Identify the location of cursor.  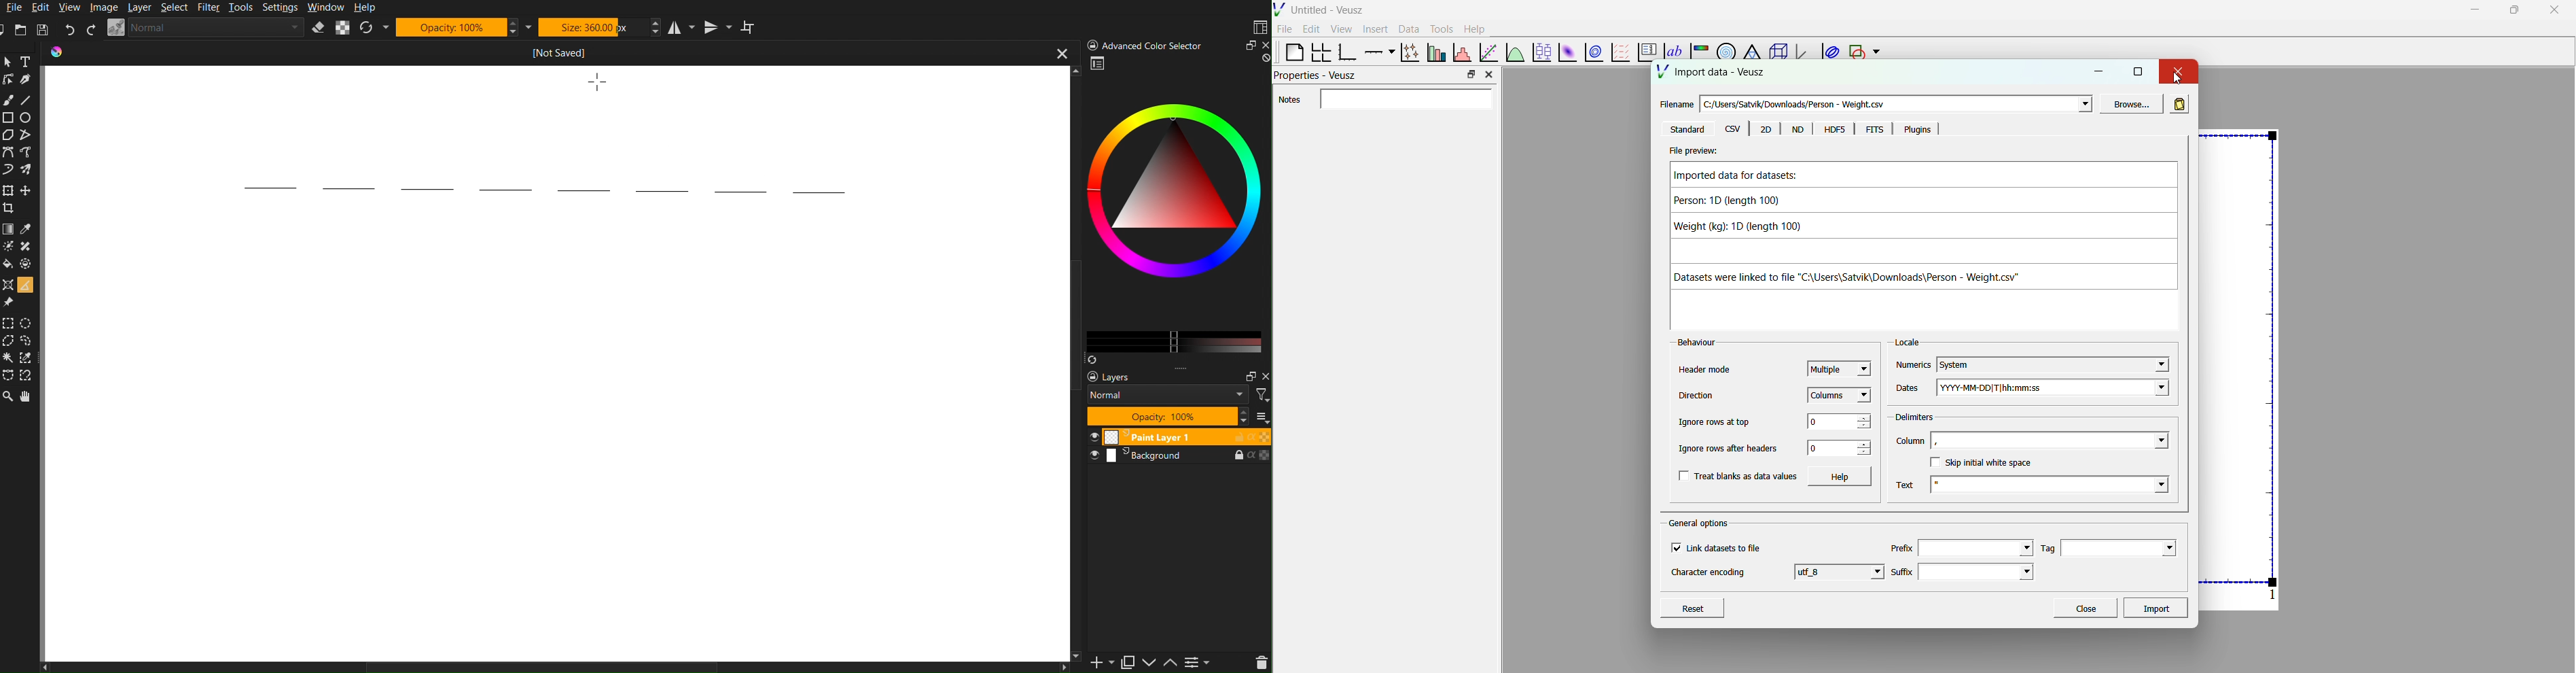
(2189, 81).